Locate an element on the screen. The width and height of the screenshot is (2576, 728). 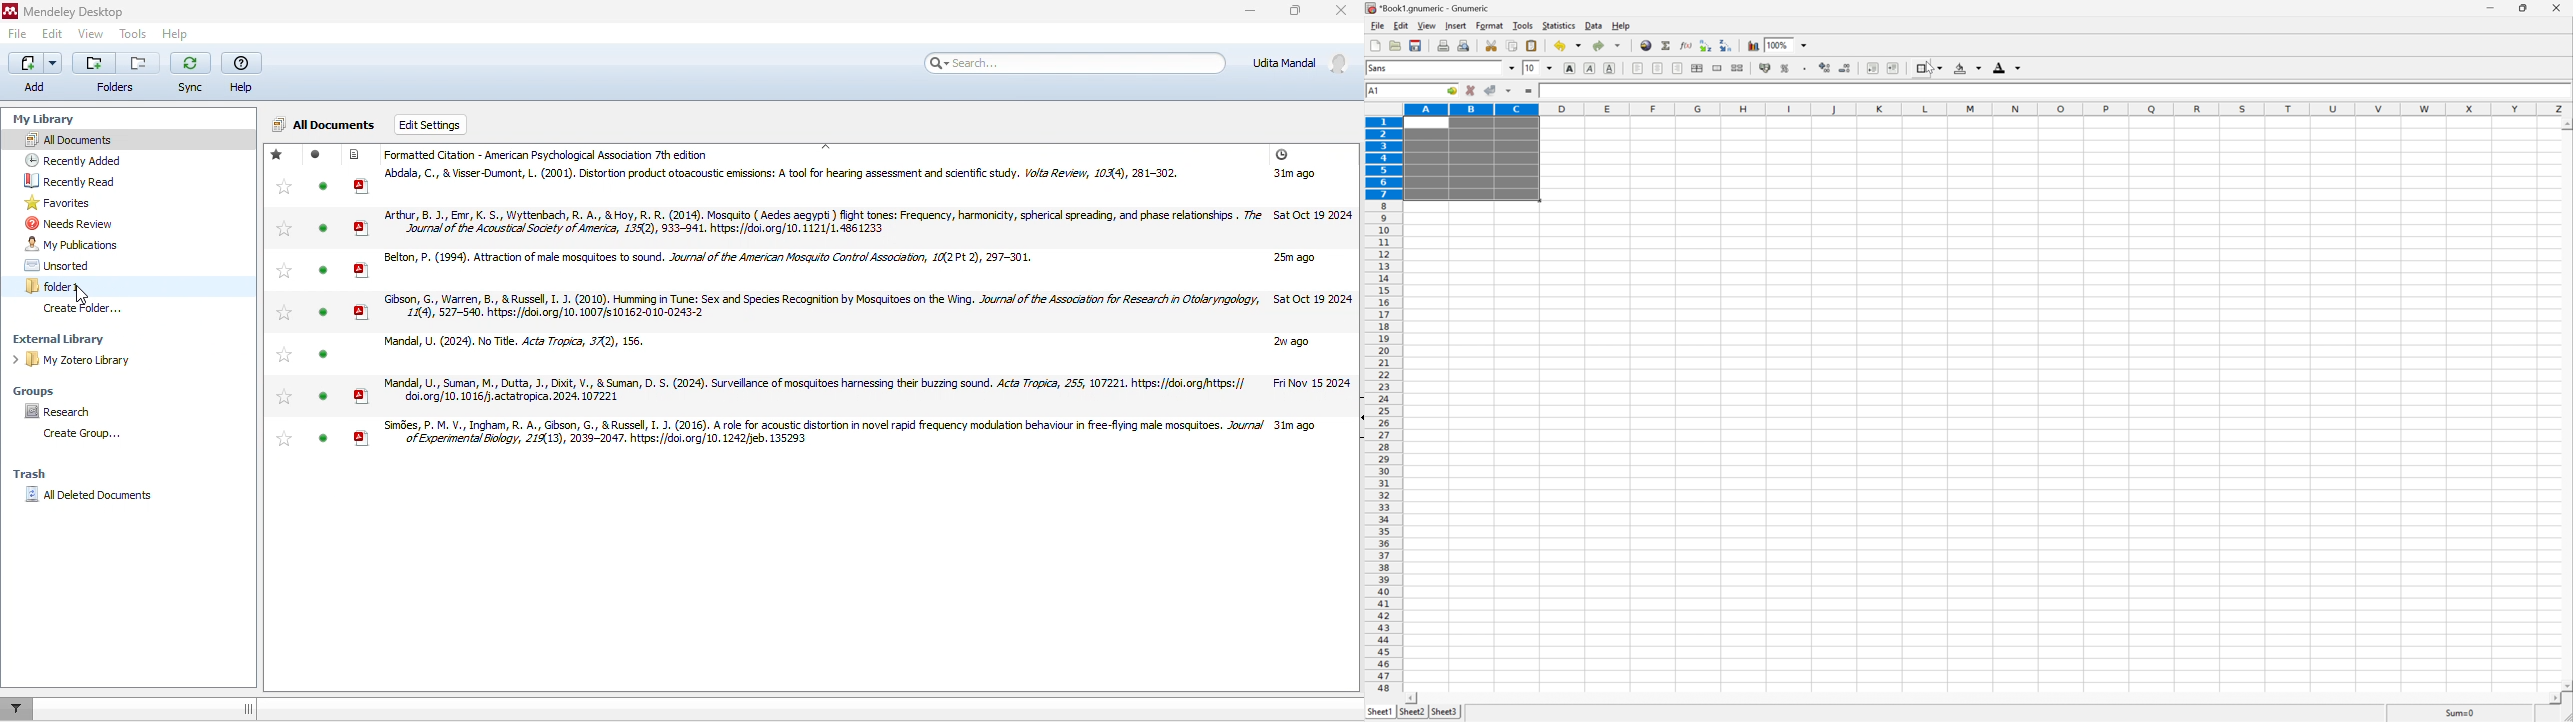
center horizontally is located at coordinates (1699, 68).